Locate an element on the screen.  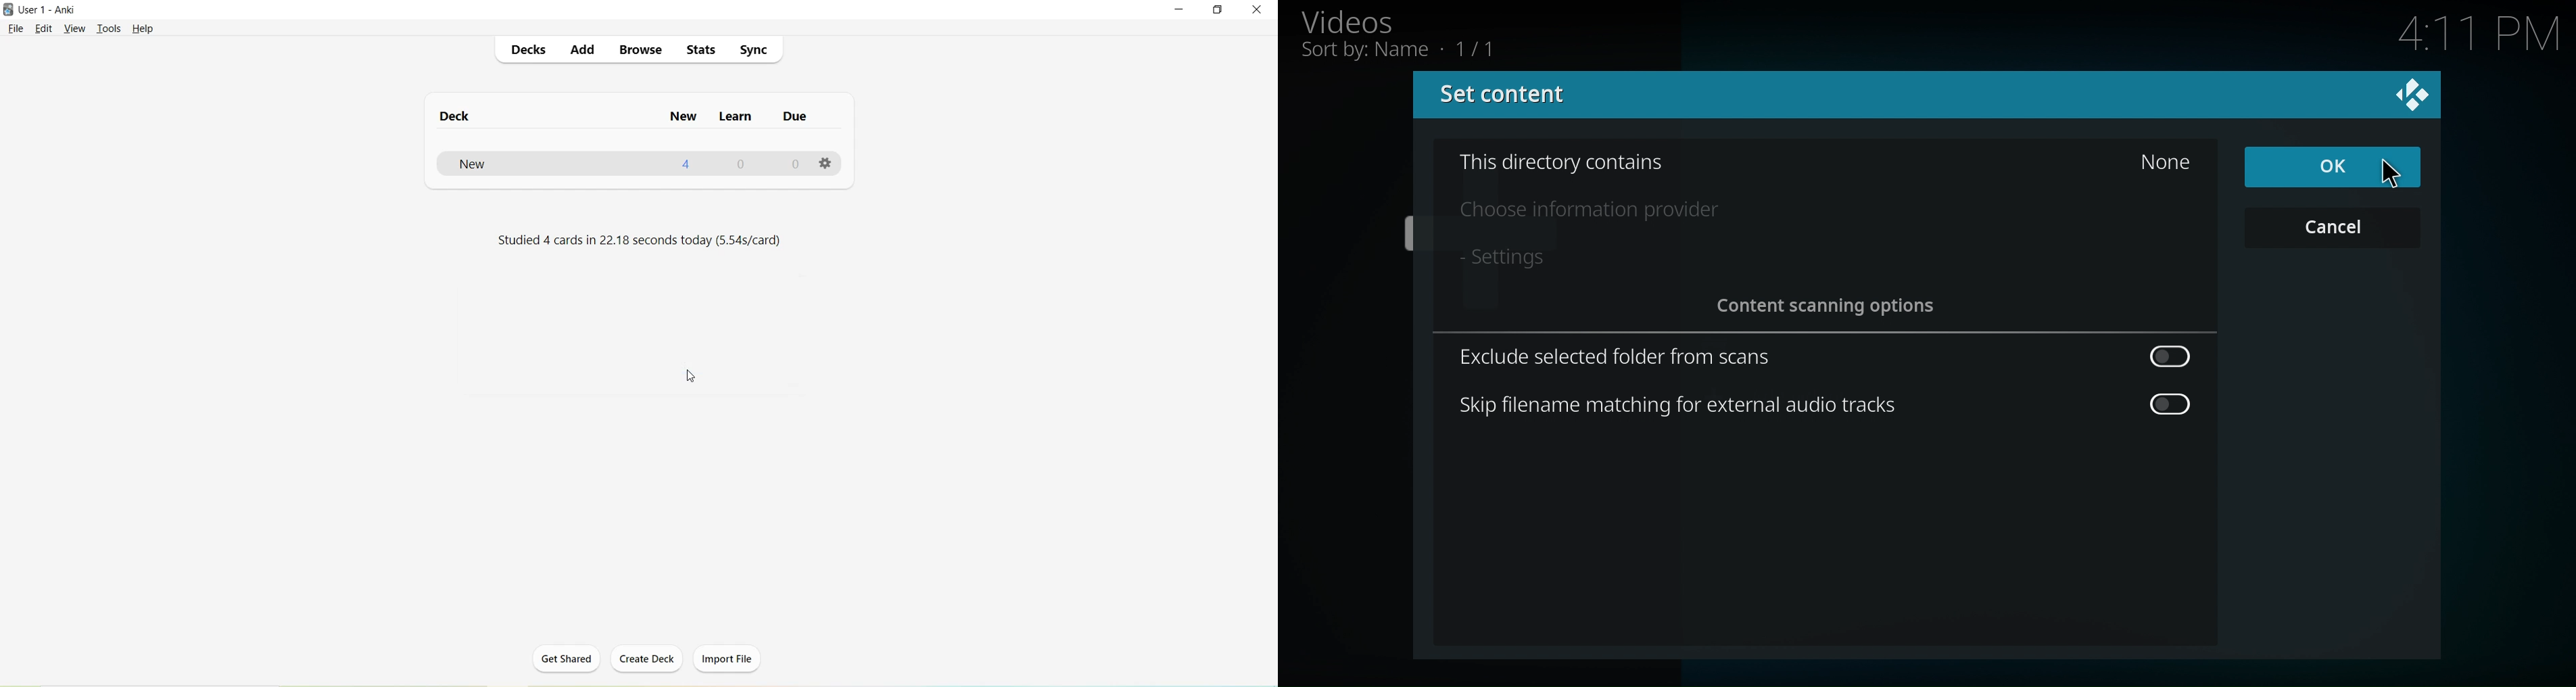
Exclude selected folder from scans is located at coordinates (1616, 354).